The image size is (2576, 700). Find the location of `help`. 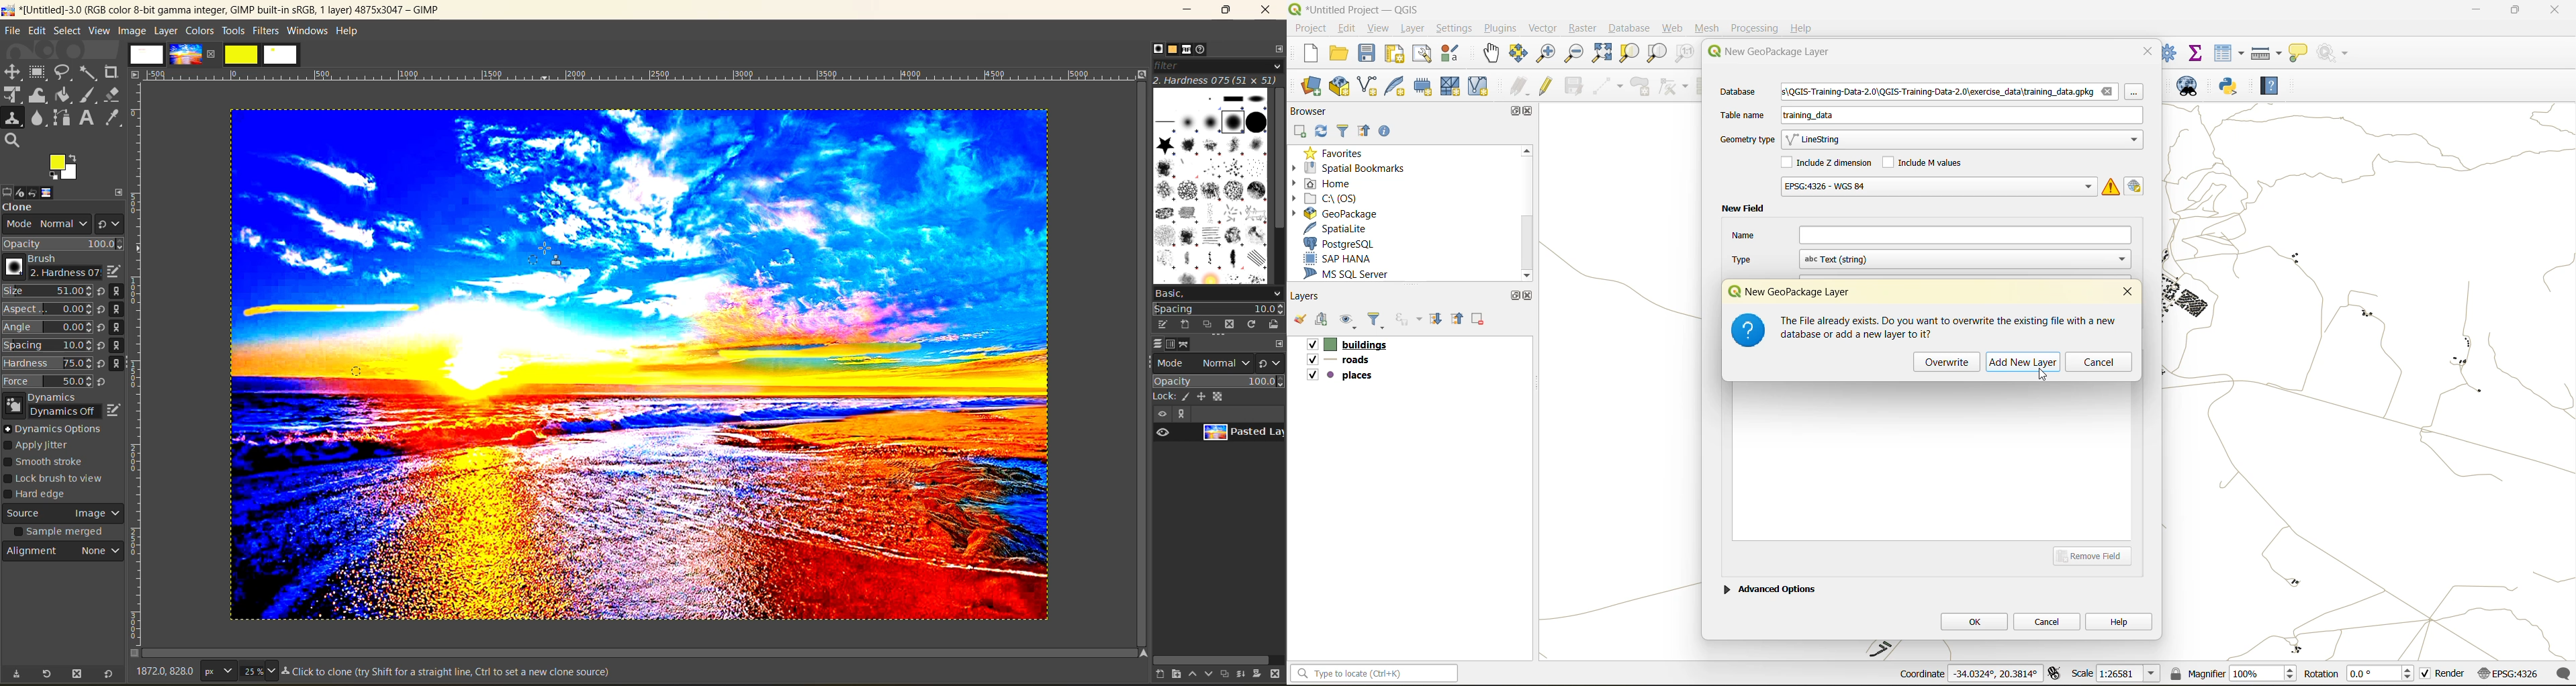

help is located at coordinates (2269, 88).